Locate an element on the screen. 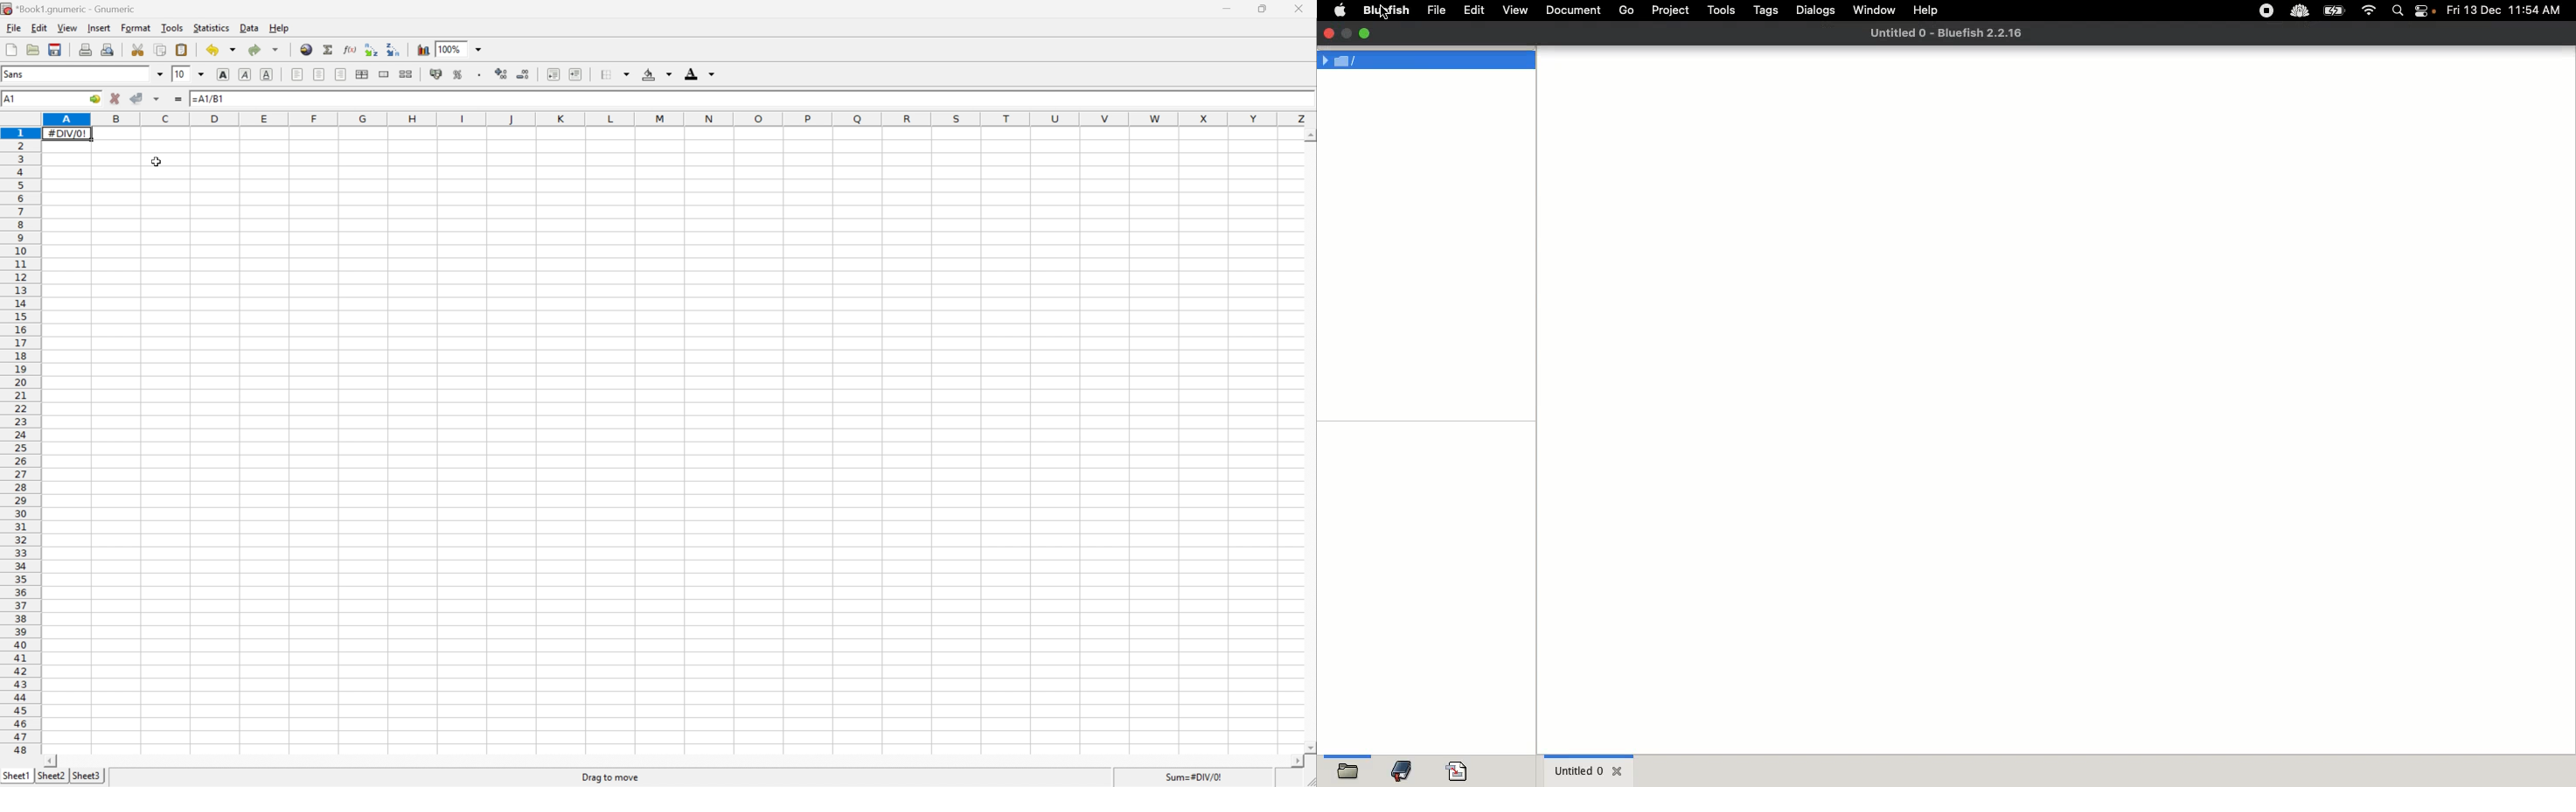  Accept change in multiple cells is located at coordinates (158, 99).